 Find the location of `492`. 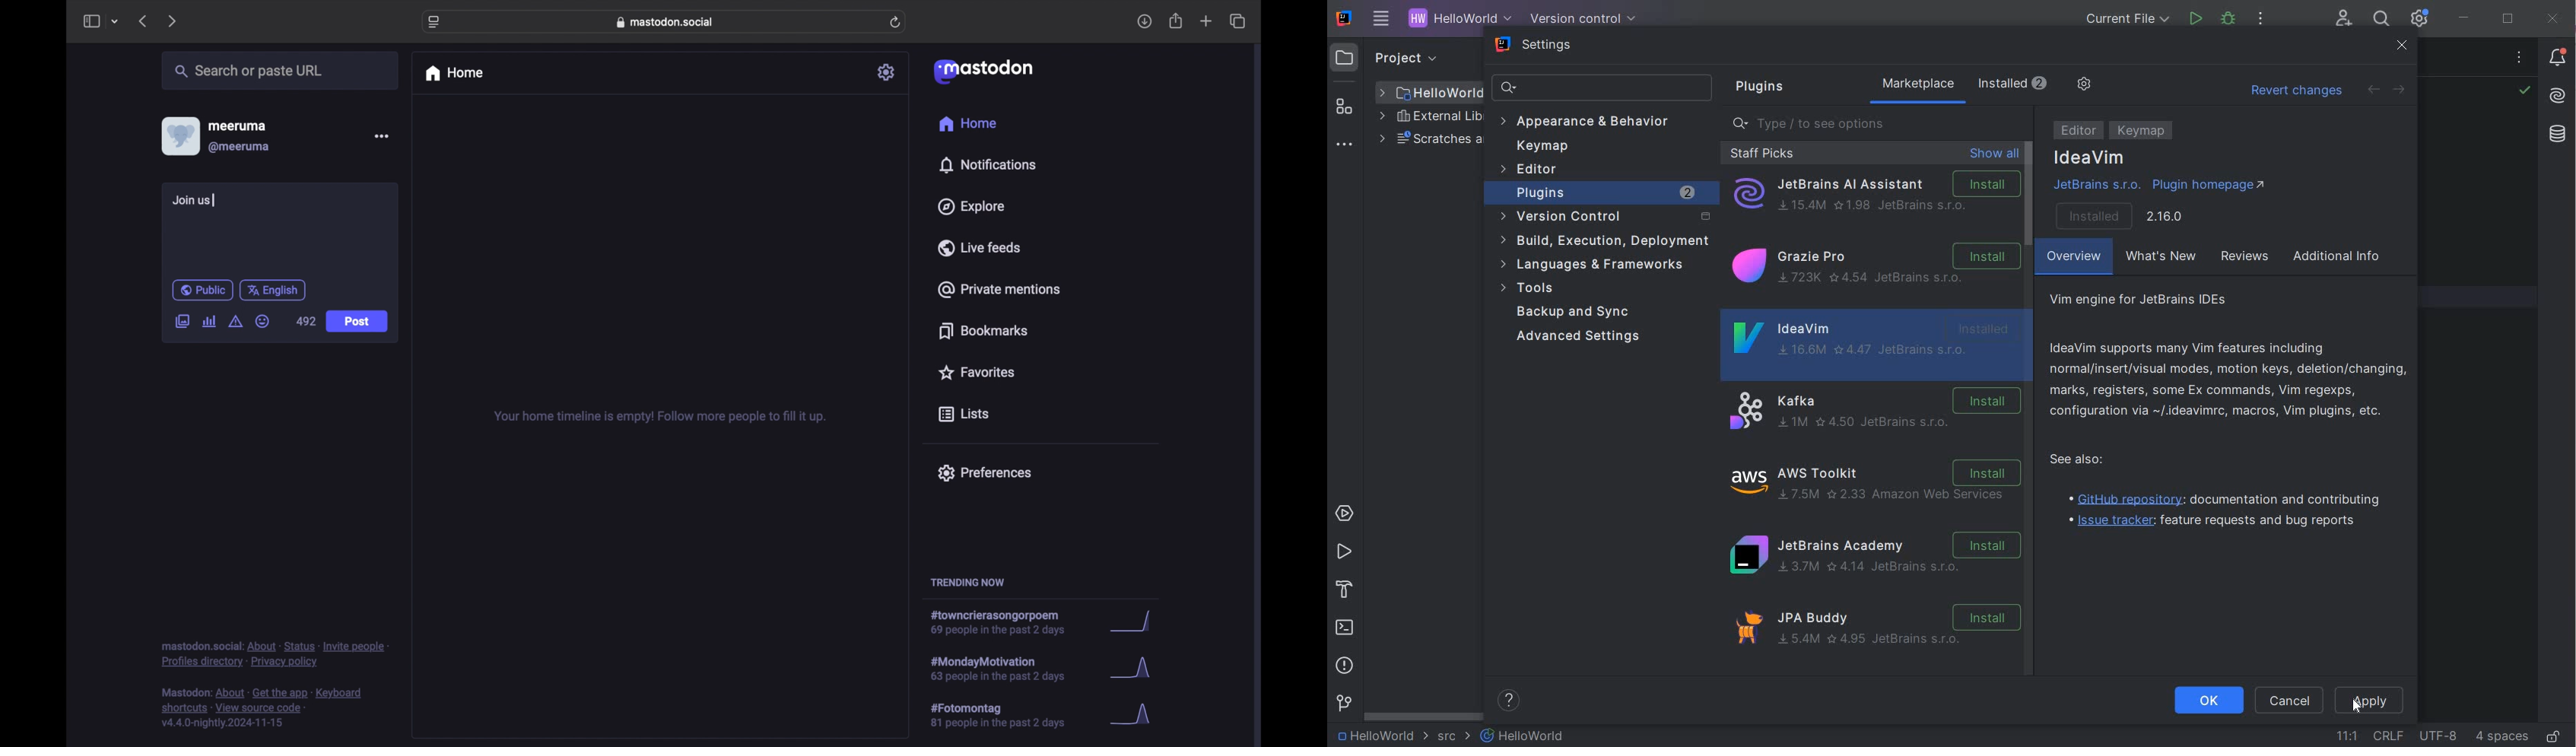

492 is located at coordinates (306, 322).